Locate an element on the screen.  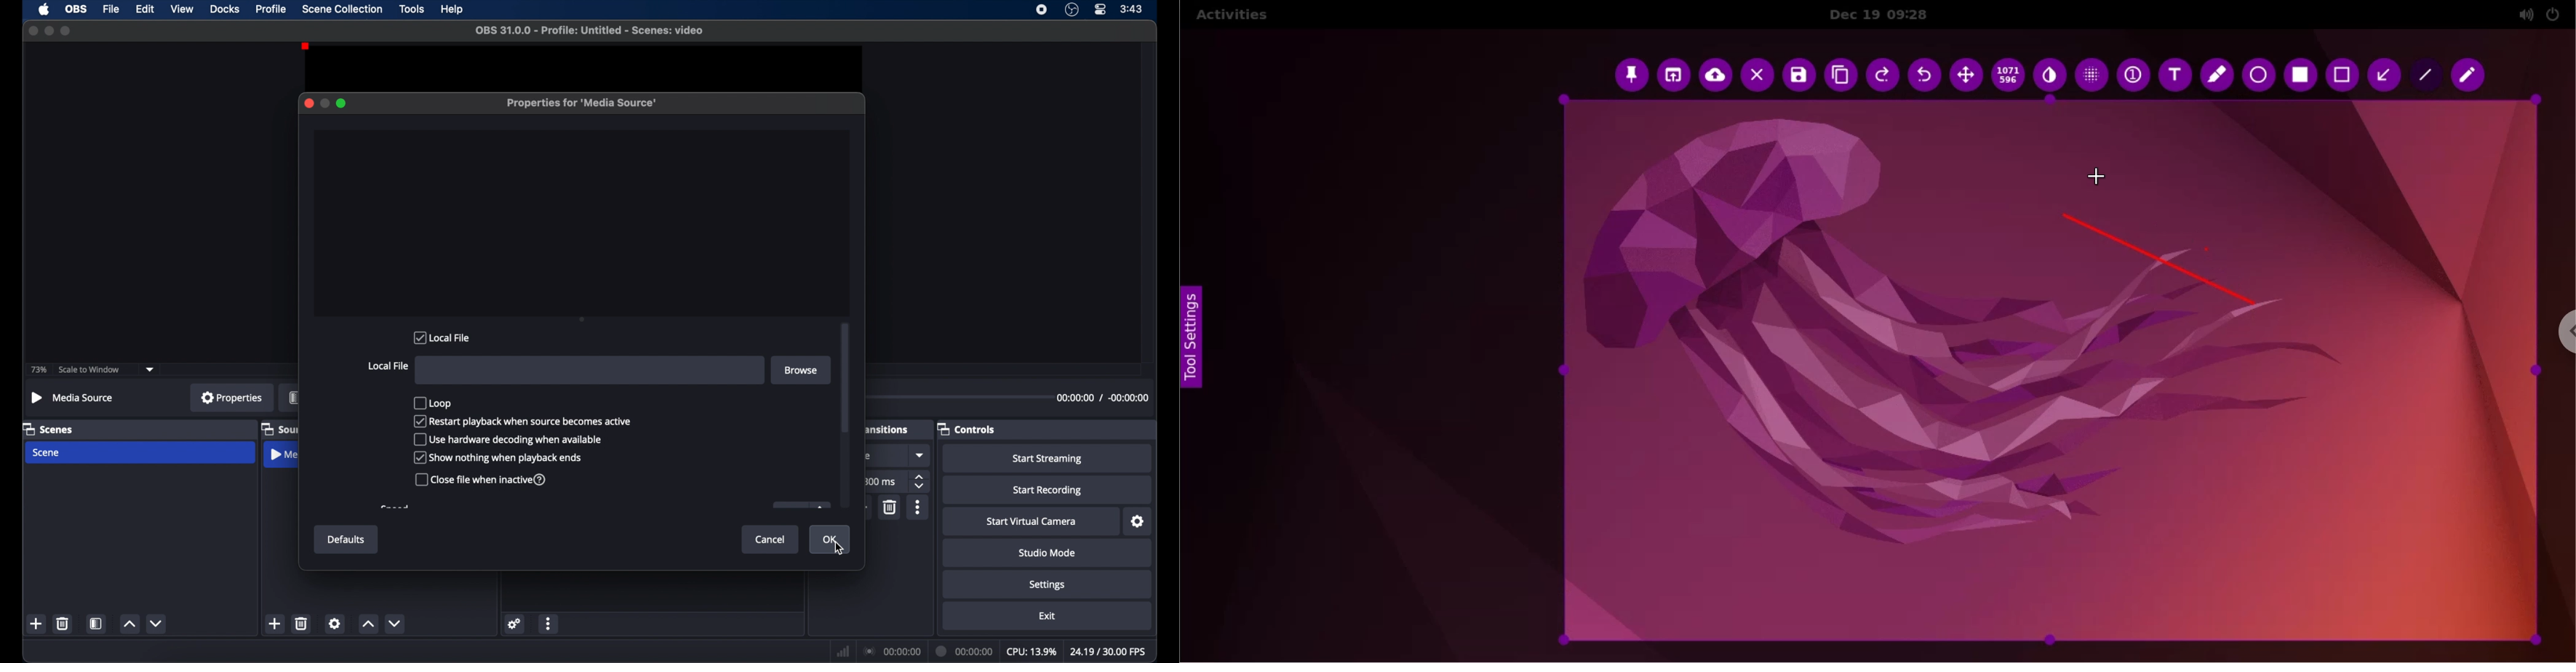
more options is located at coordinates (549, 623).